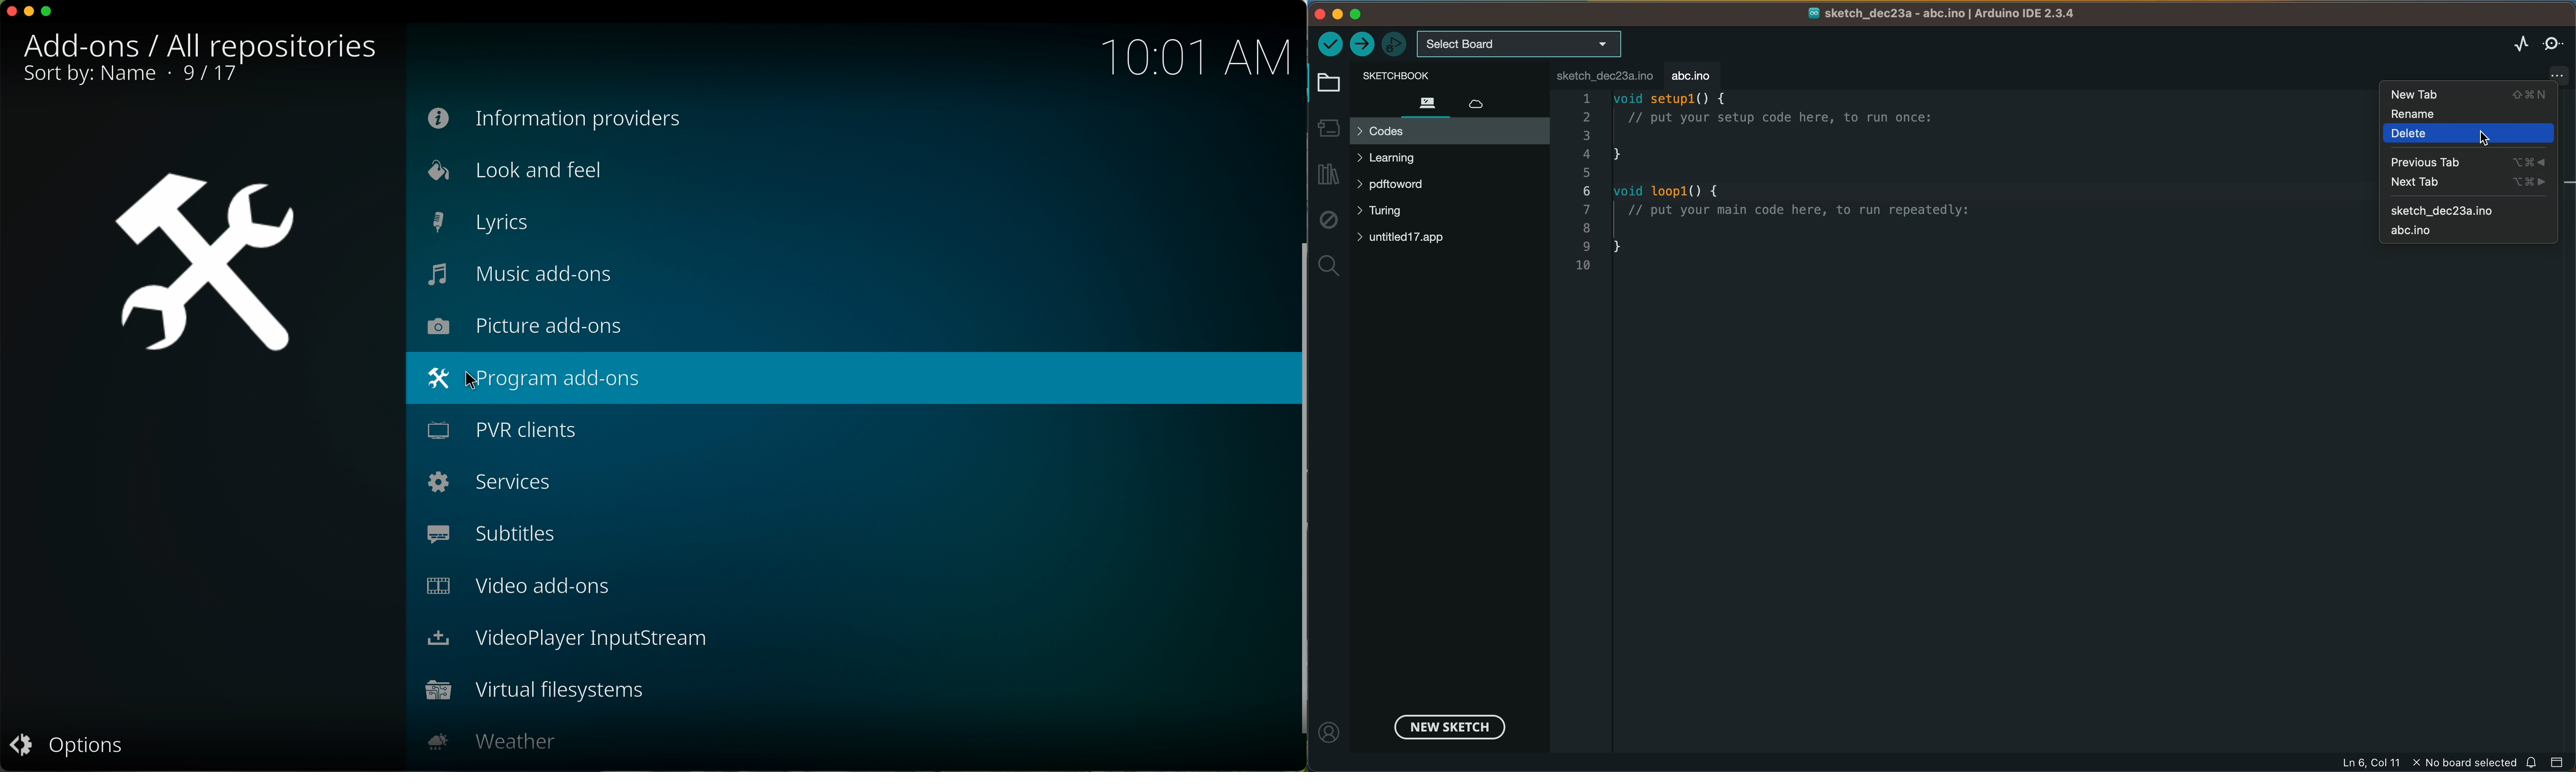  I want to click on cursor, so click(477, 378).